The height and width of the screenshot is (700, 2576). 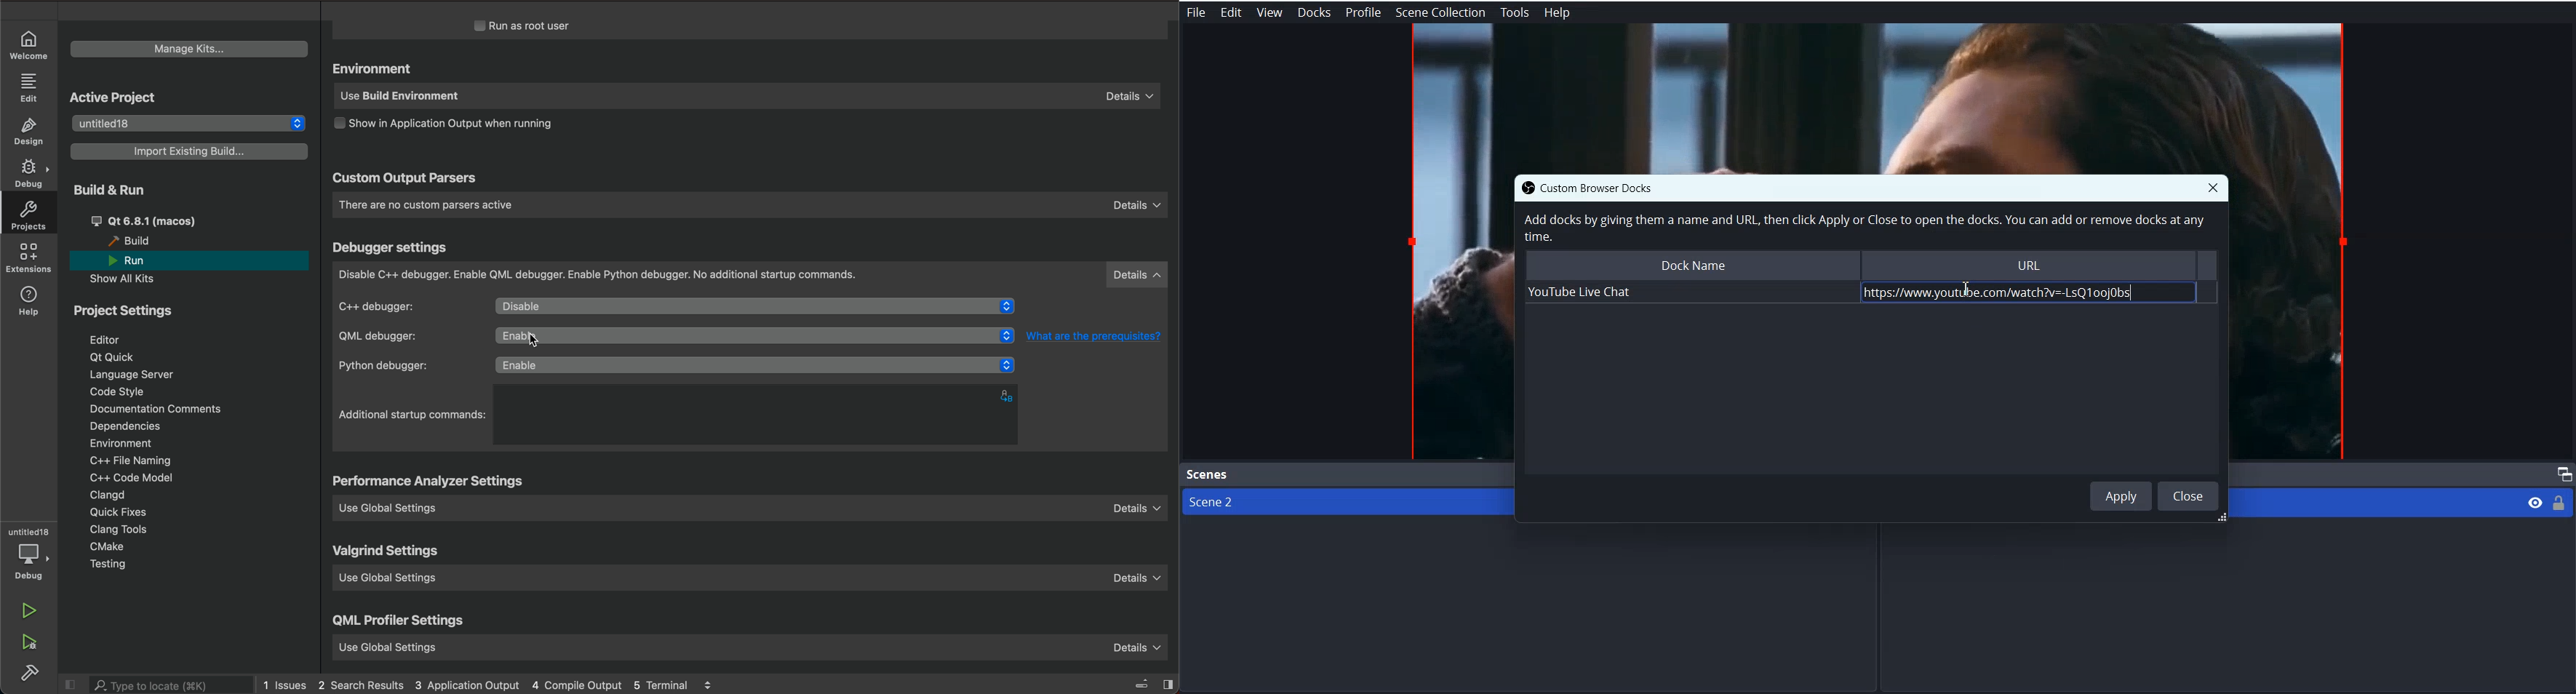 What do you see at coordinates (121, 513) in the screenshot?
I see `quick ` at bounding box center [121, 513].